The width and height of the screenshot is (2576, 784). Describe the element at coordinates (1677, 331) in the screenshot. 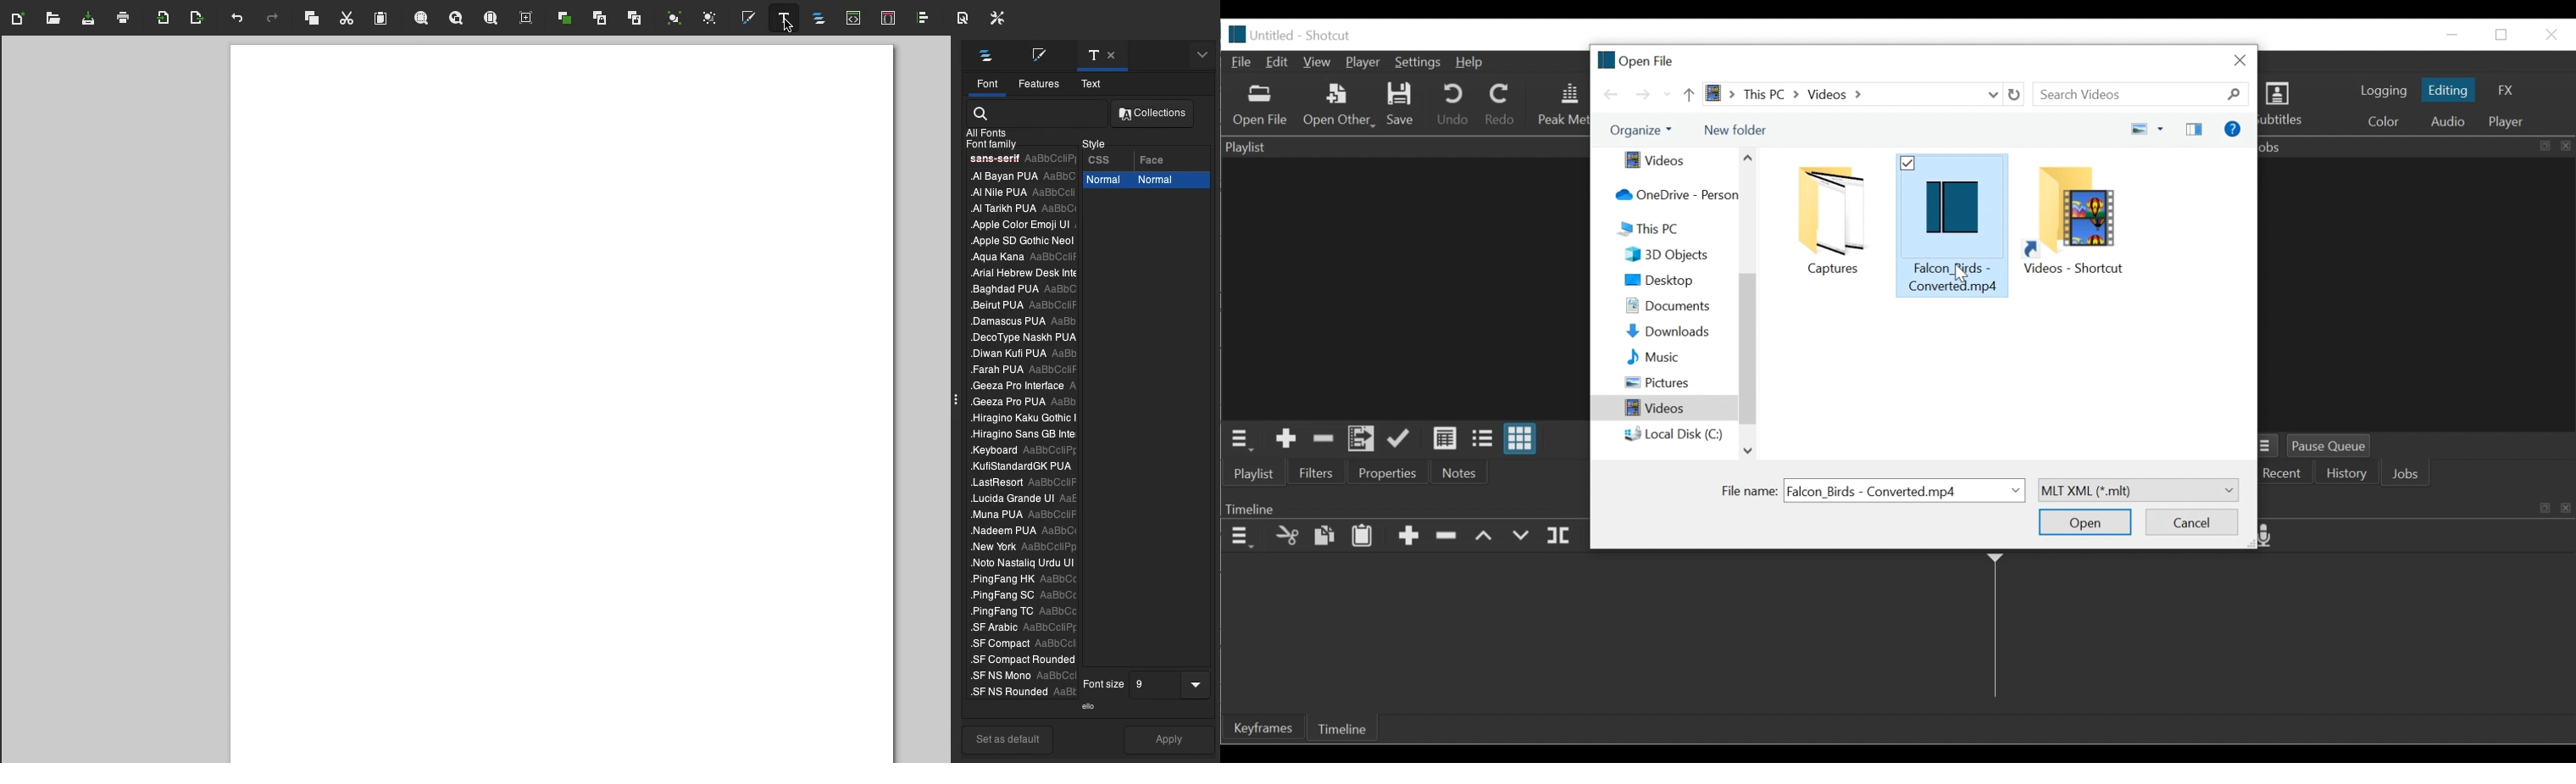

I see `Downloads` at that location.